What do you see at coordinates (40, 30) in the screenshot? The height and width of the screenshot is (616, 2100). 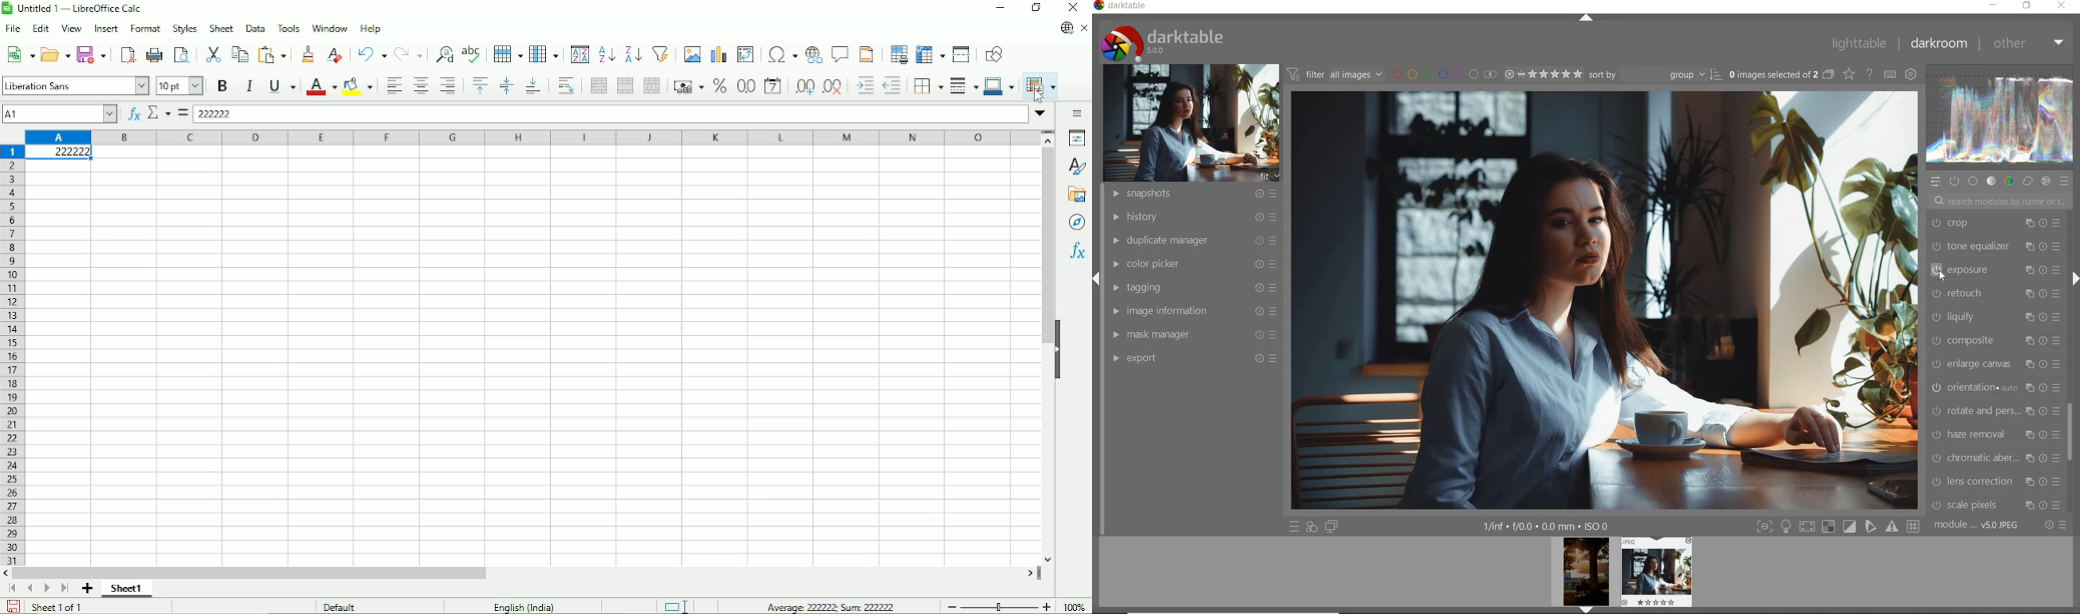 I see `Edit` at bounding box center [40, 30].